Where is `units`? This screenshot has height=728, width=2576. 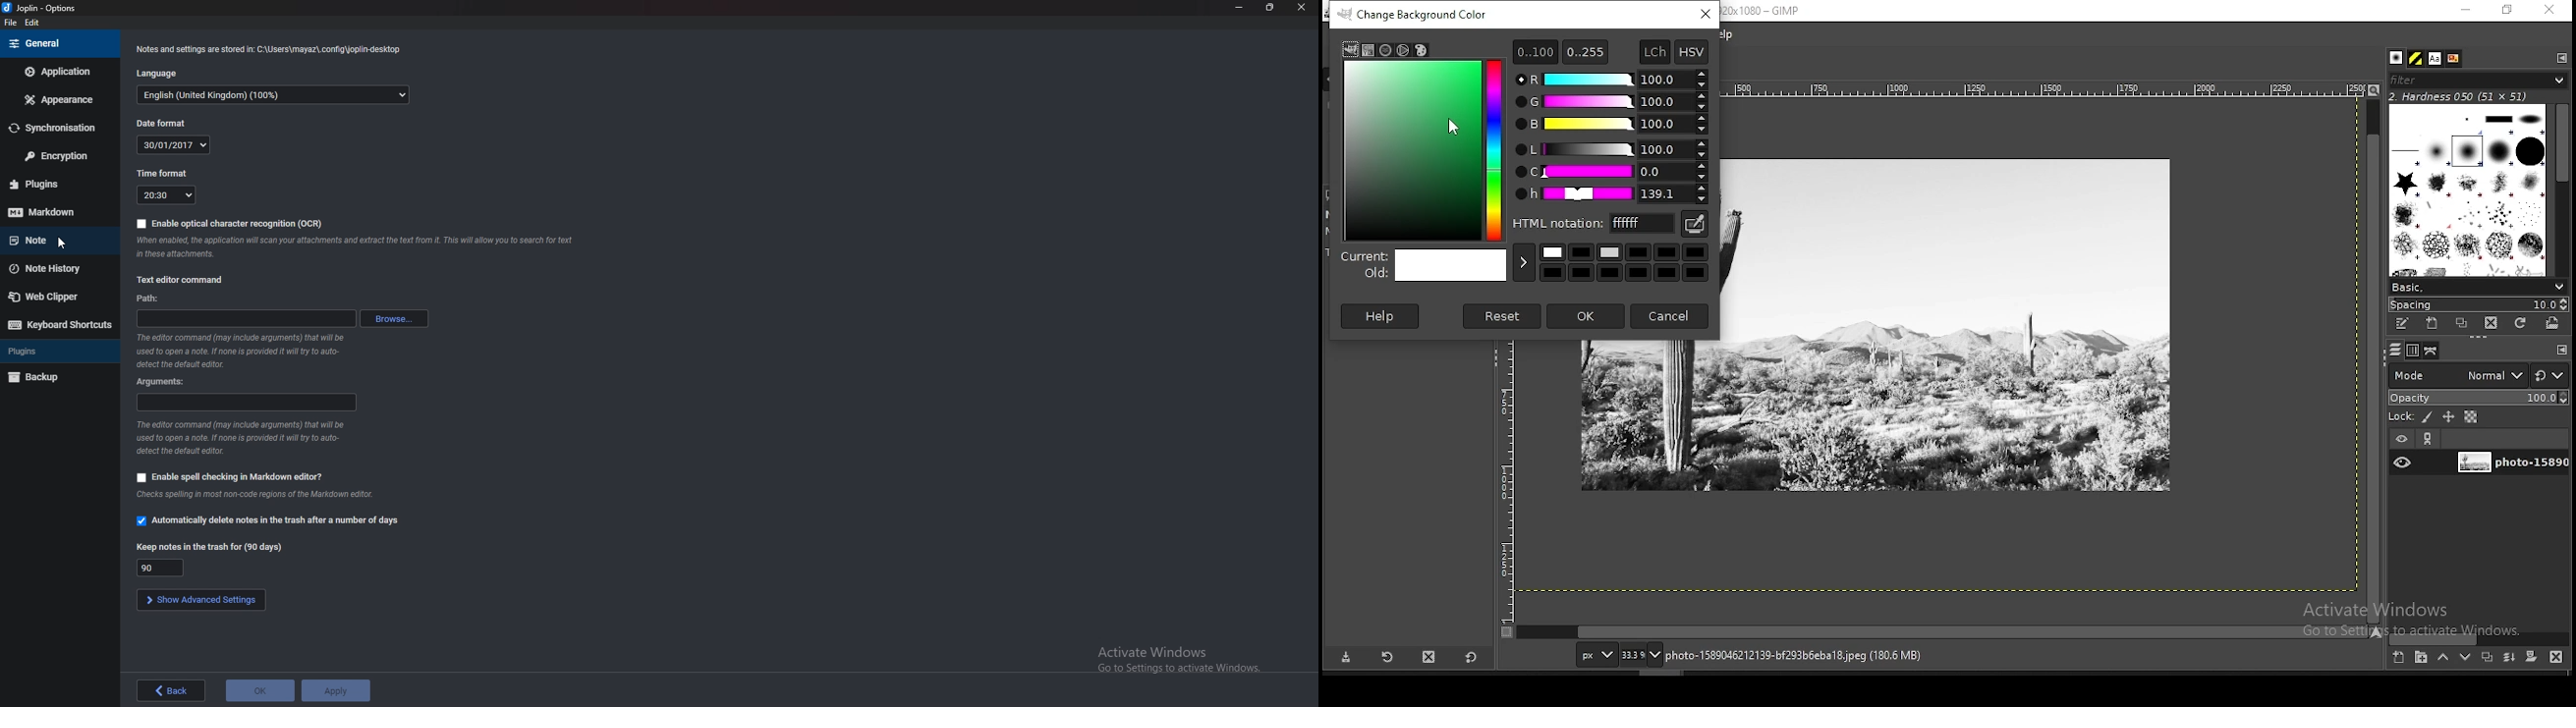 units is located at coordinates (1594, 654).